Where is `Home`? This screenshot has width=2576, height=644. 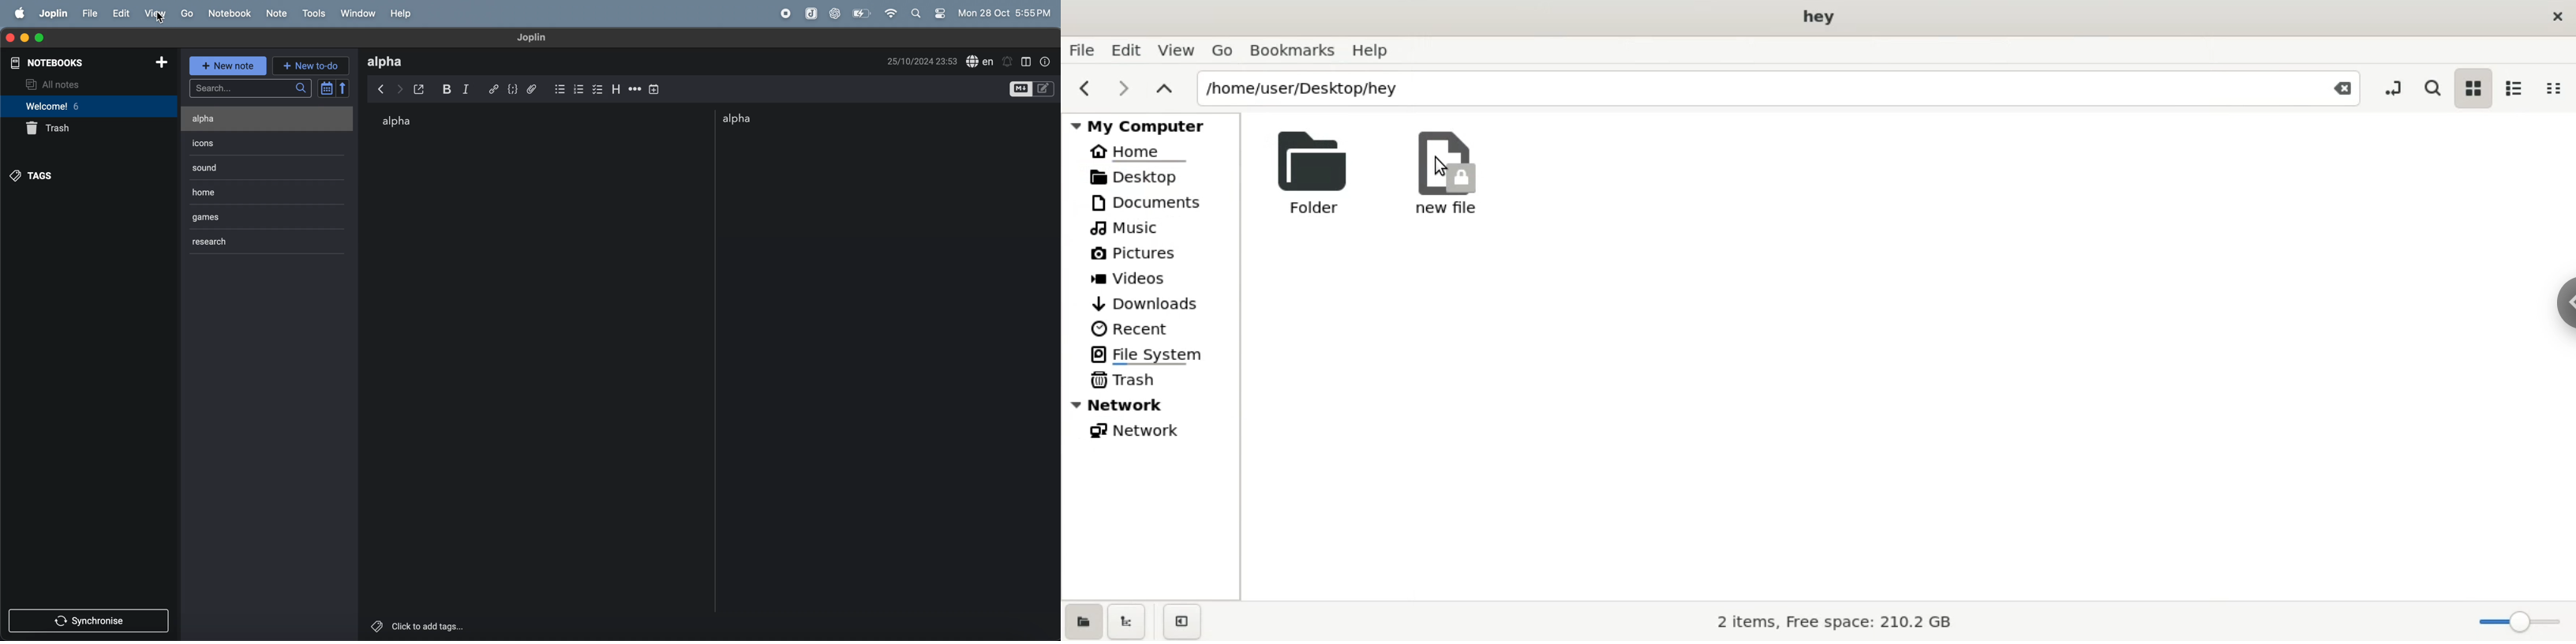 Home is located at coordinates (1141, 152).